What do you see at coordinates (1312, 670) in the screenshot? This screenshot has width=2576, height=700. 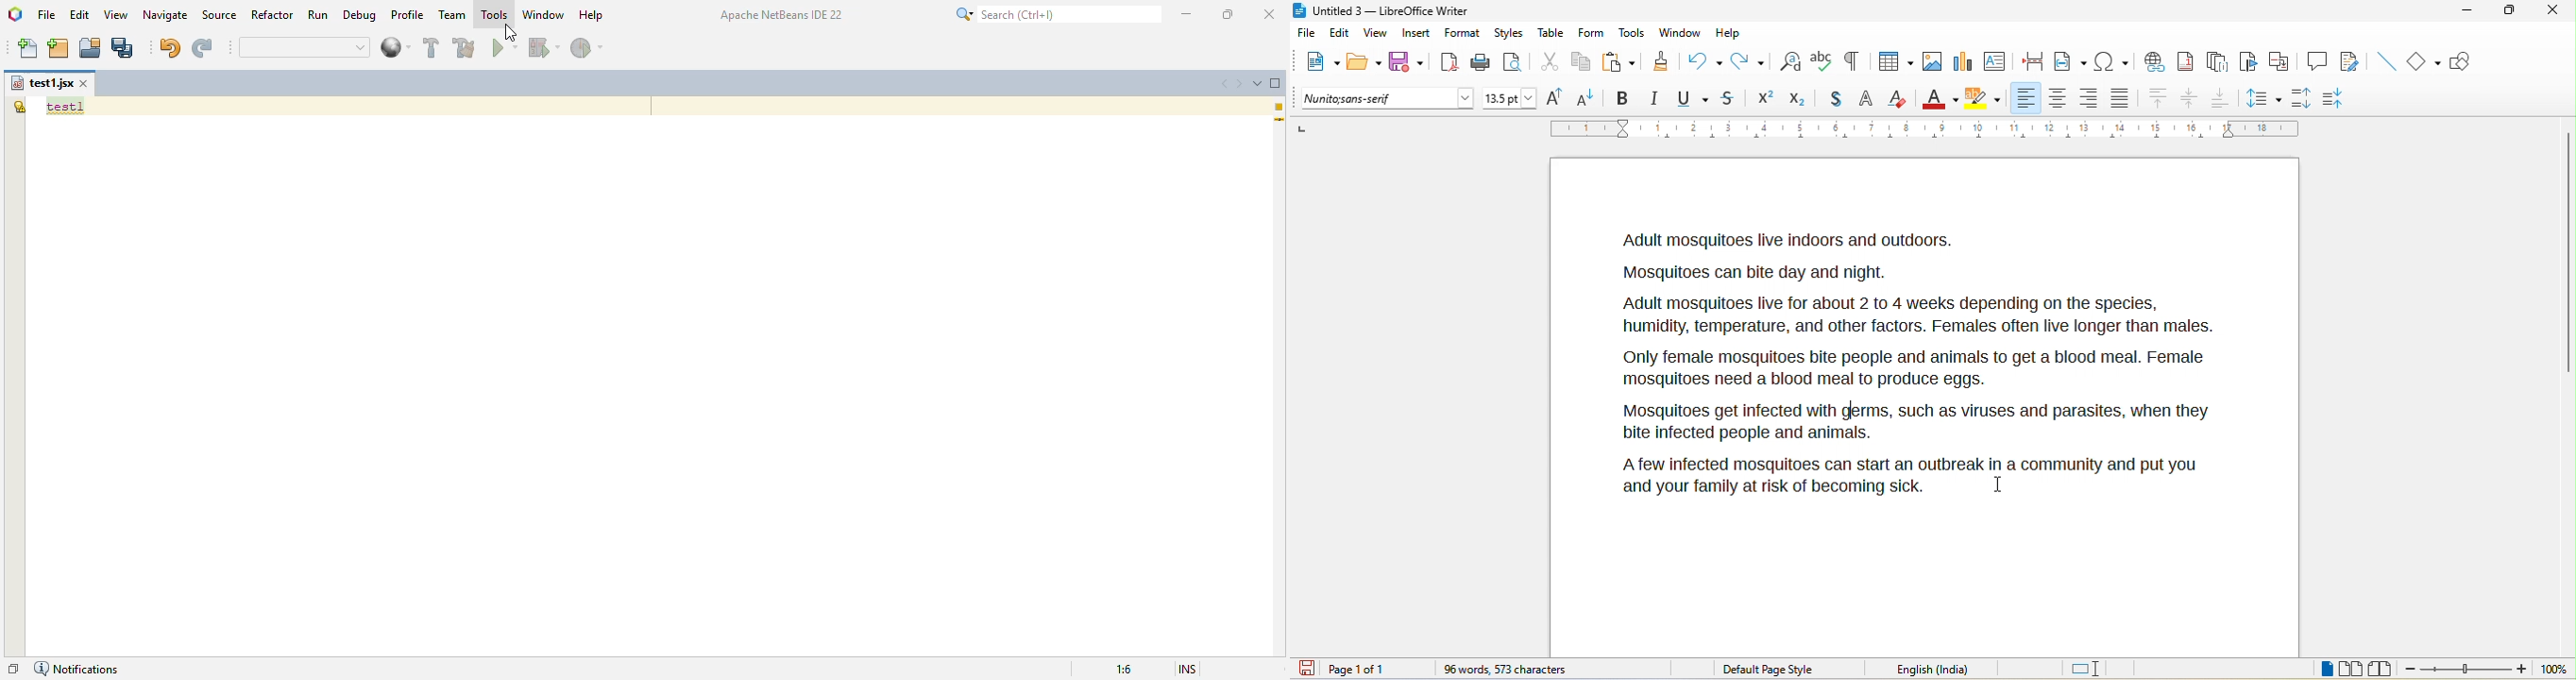 I see `click to save the document` at bounding box center [1312, 670].